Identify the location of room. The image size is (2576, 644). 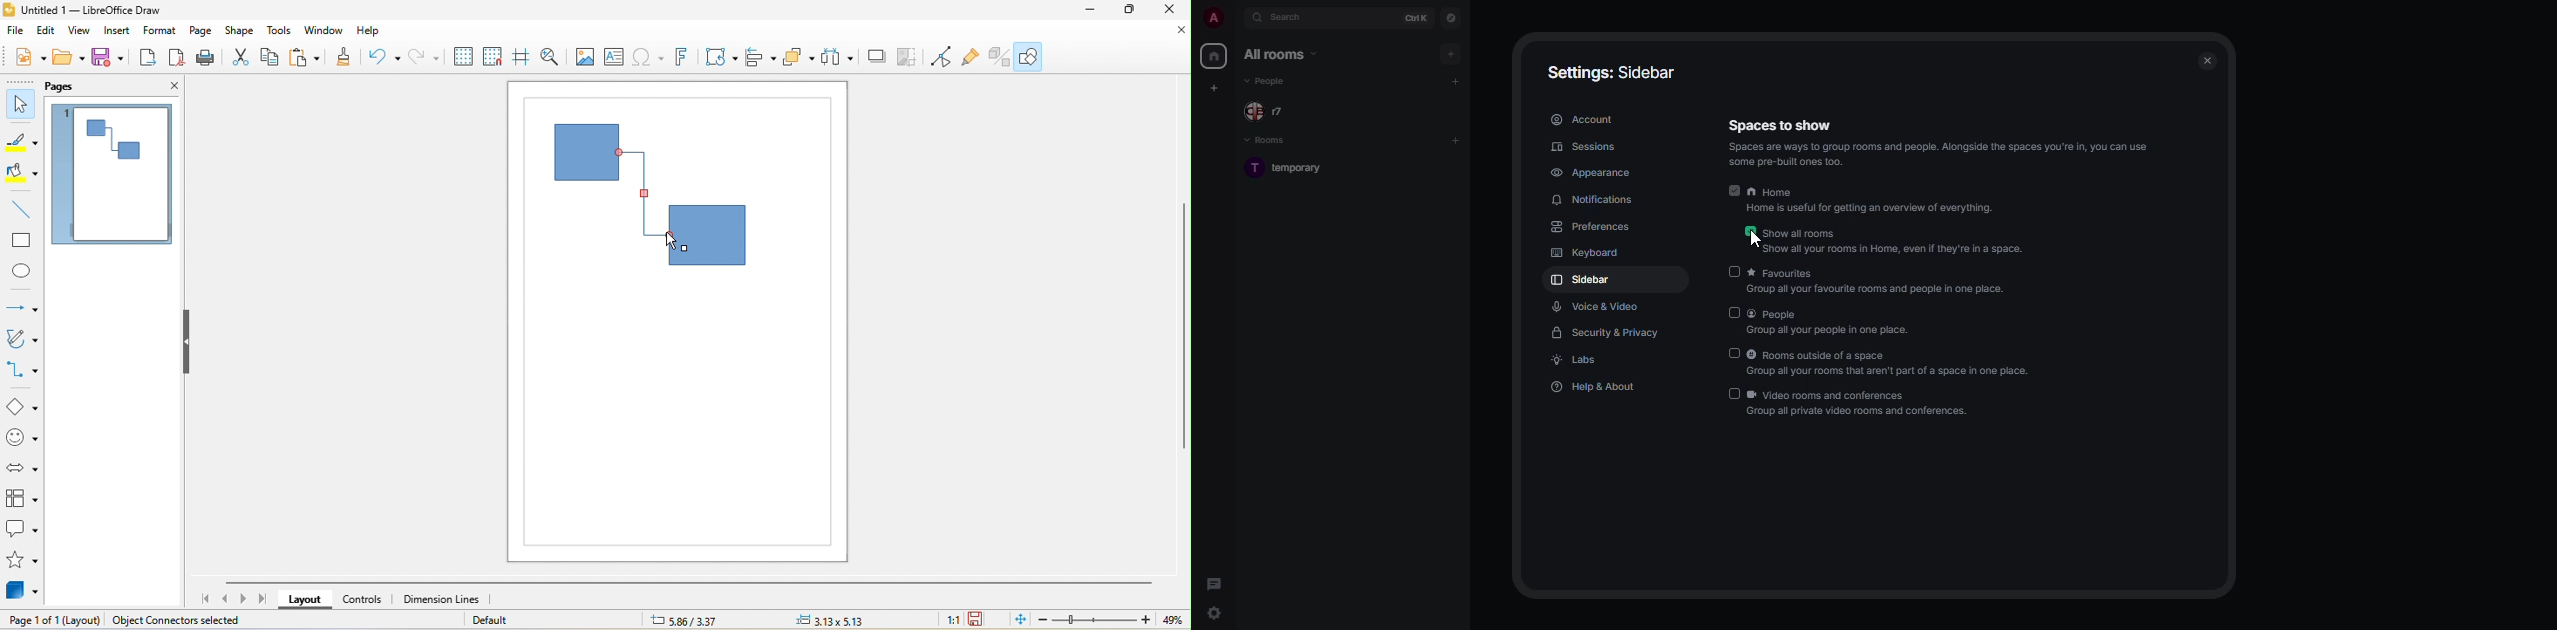
(1300, 169).